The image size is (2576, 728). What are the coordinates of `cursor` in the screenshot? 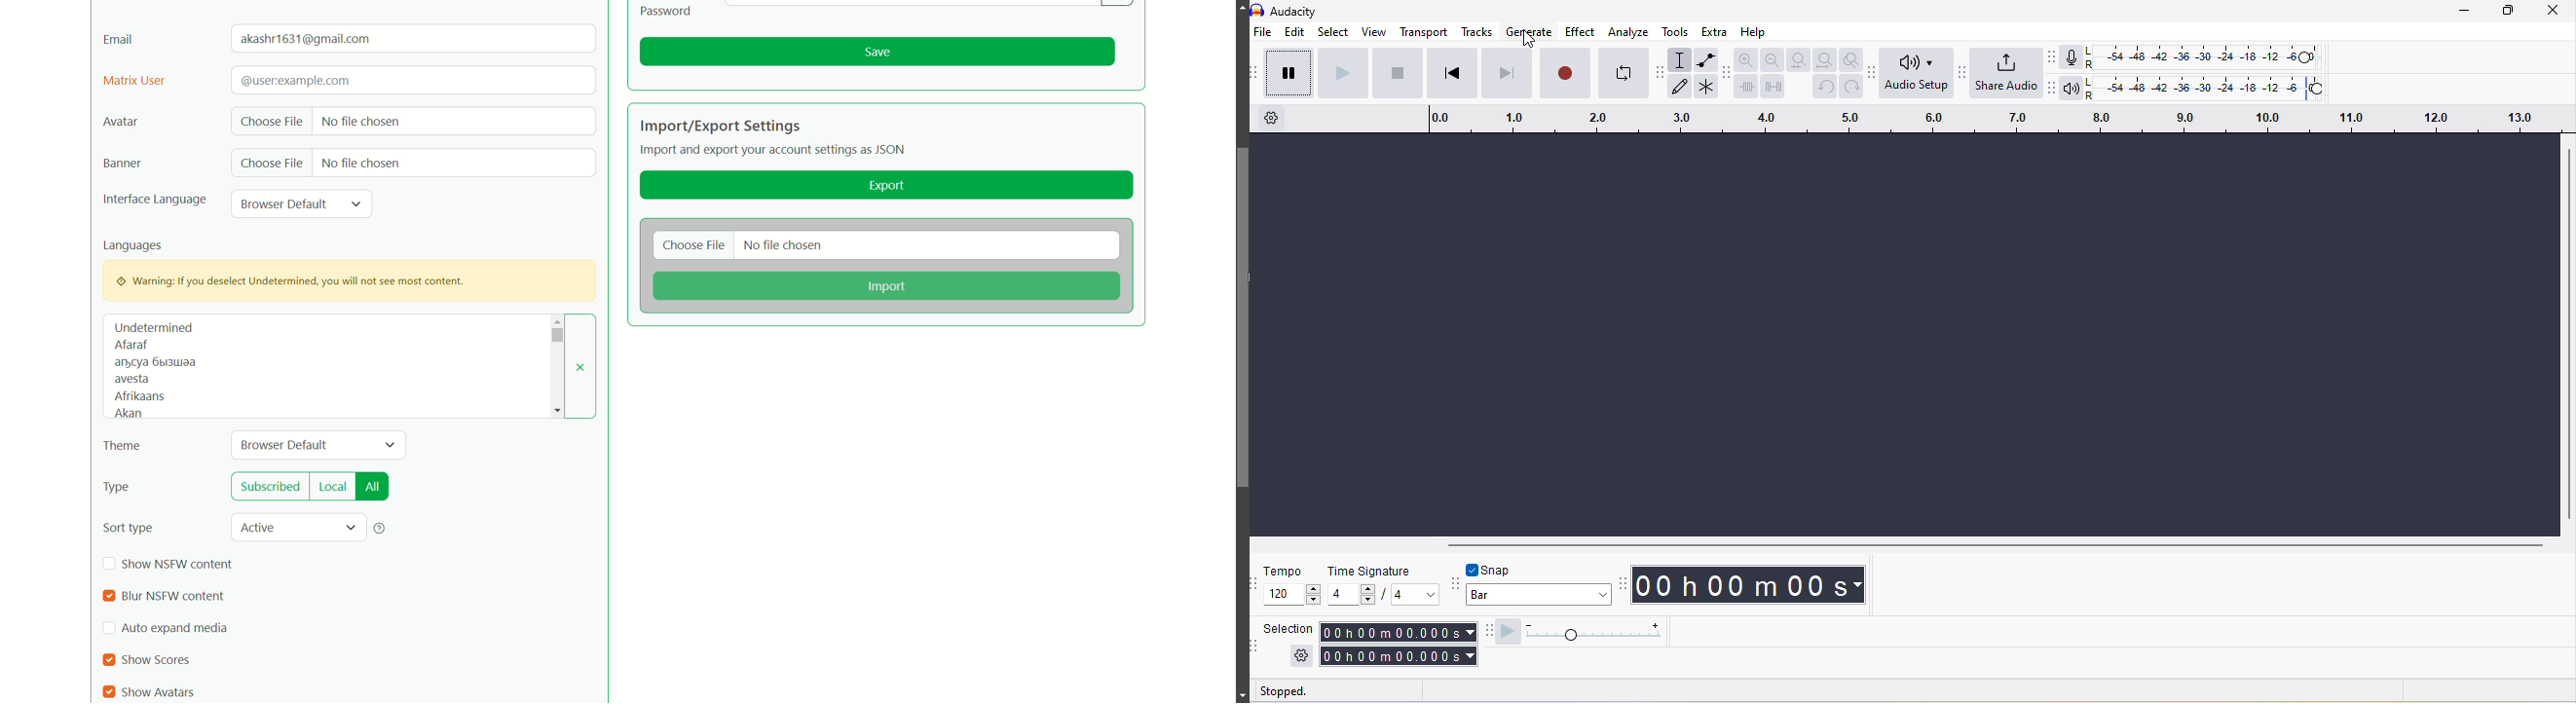 It's located at (1529, 41).